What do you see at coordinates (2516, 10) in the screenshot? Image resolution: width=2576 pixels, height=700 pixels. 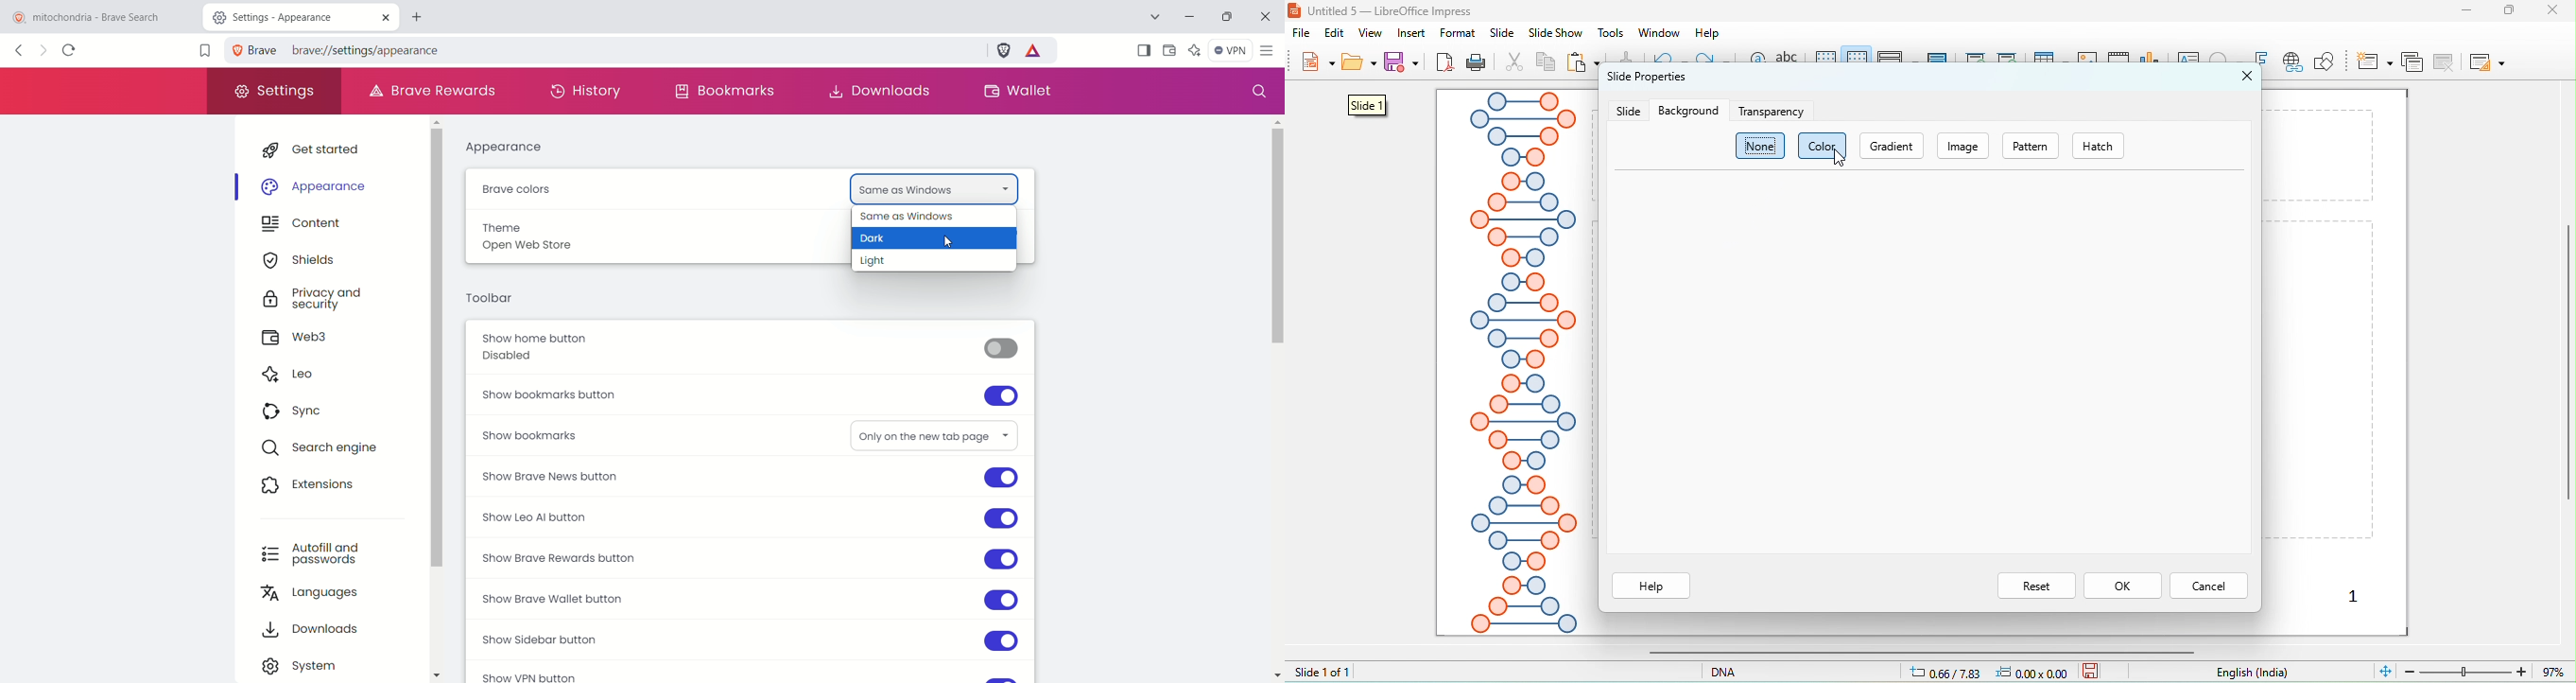 I see `maximize` at bounding box center [2516, 10].